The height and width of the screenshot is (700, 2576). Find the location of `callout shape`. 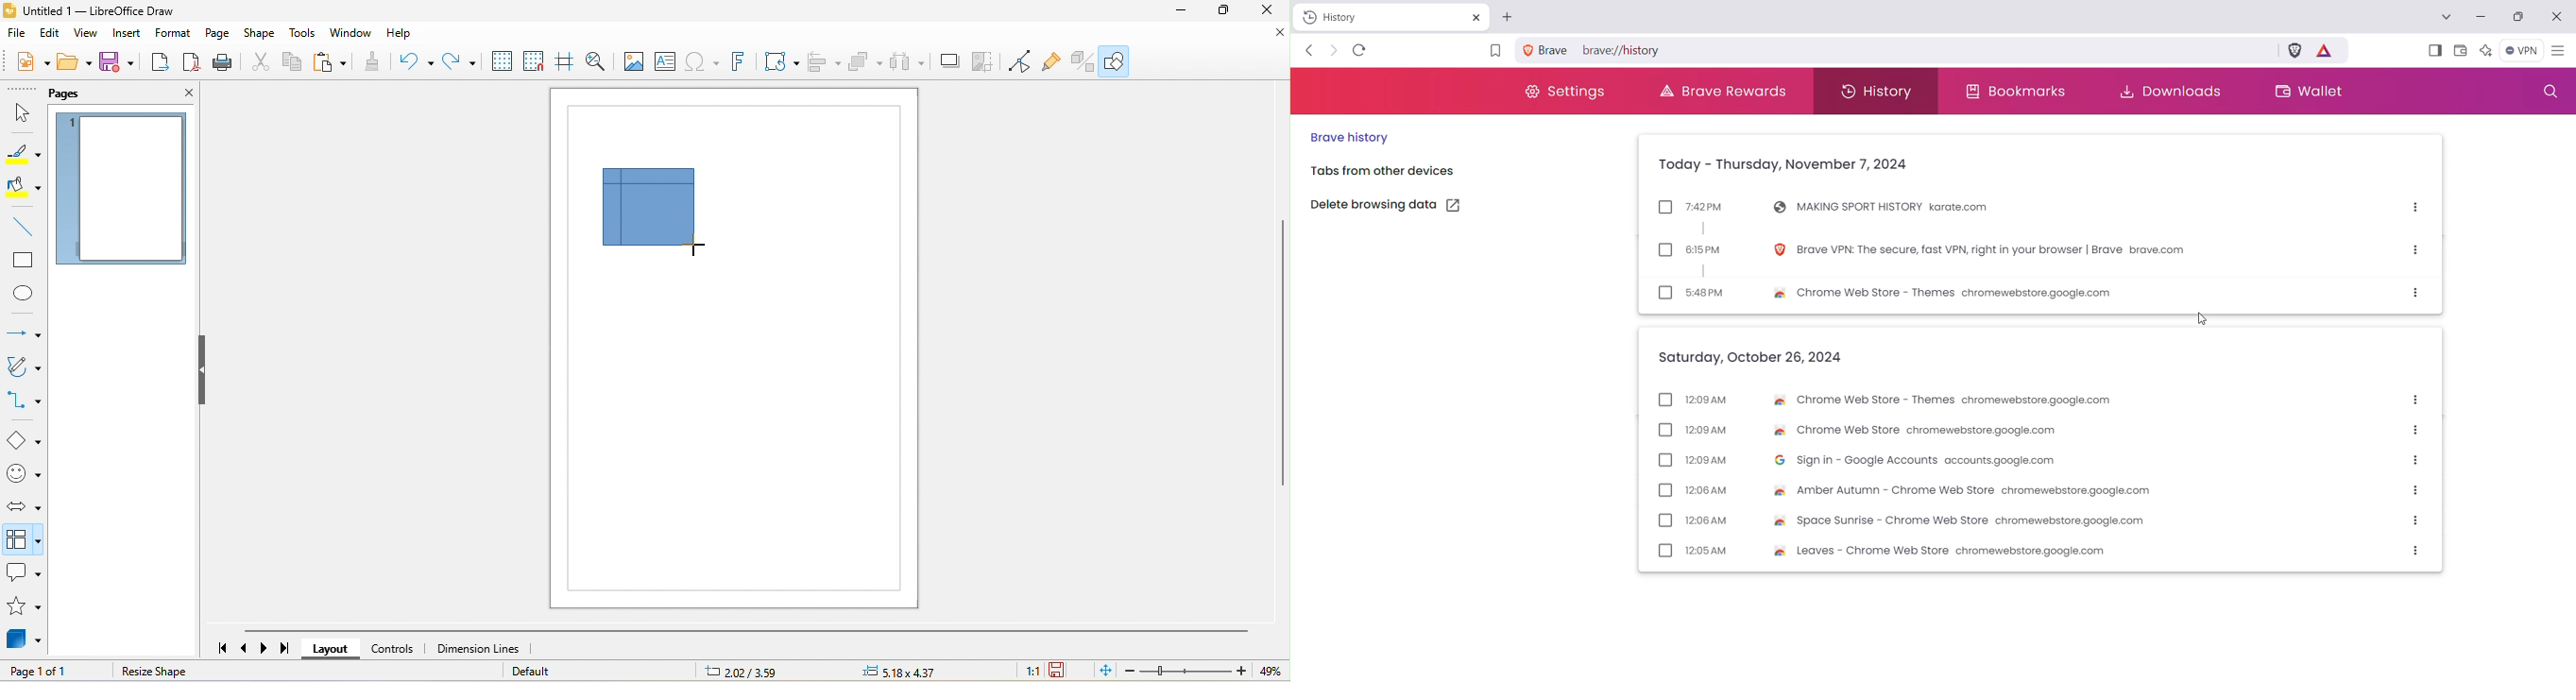

callout shape is located at coordinates (25, 573).